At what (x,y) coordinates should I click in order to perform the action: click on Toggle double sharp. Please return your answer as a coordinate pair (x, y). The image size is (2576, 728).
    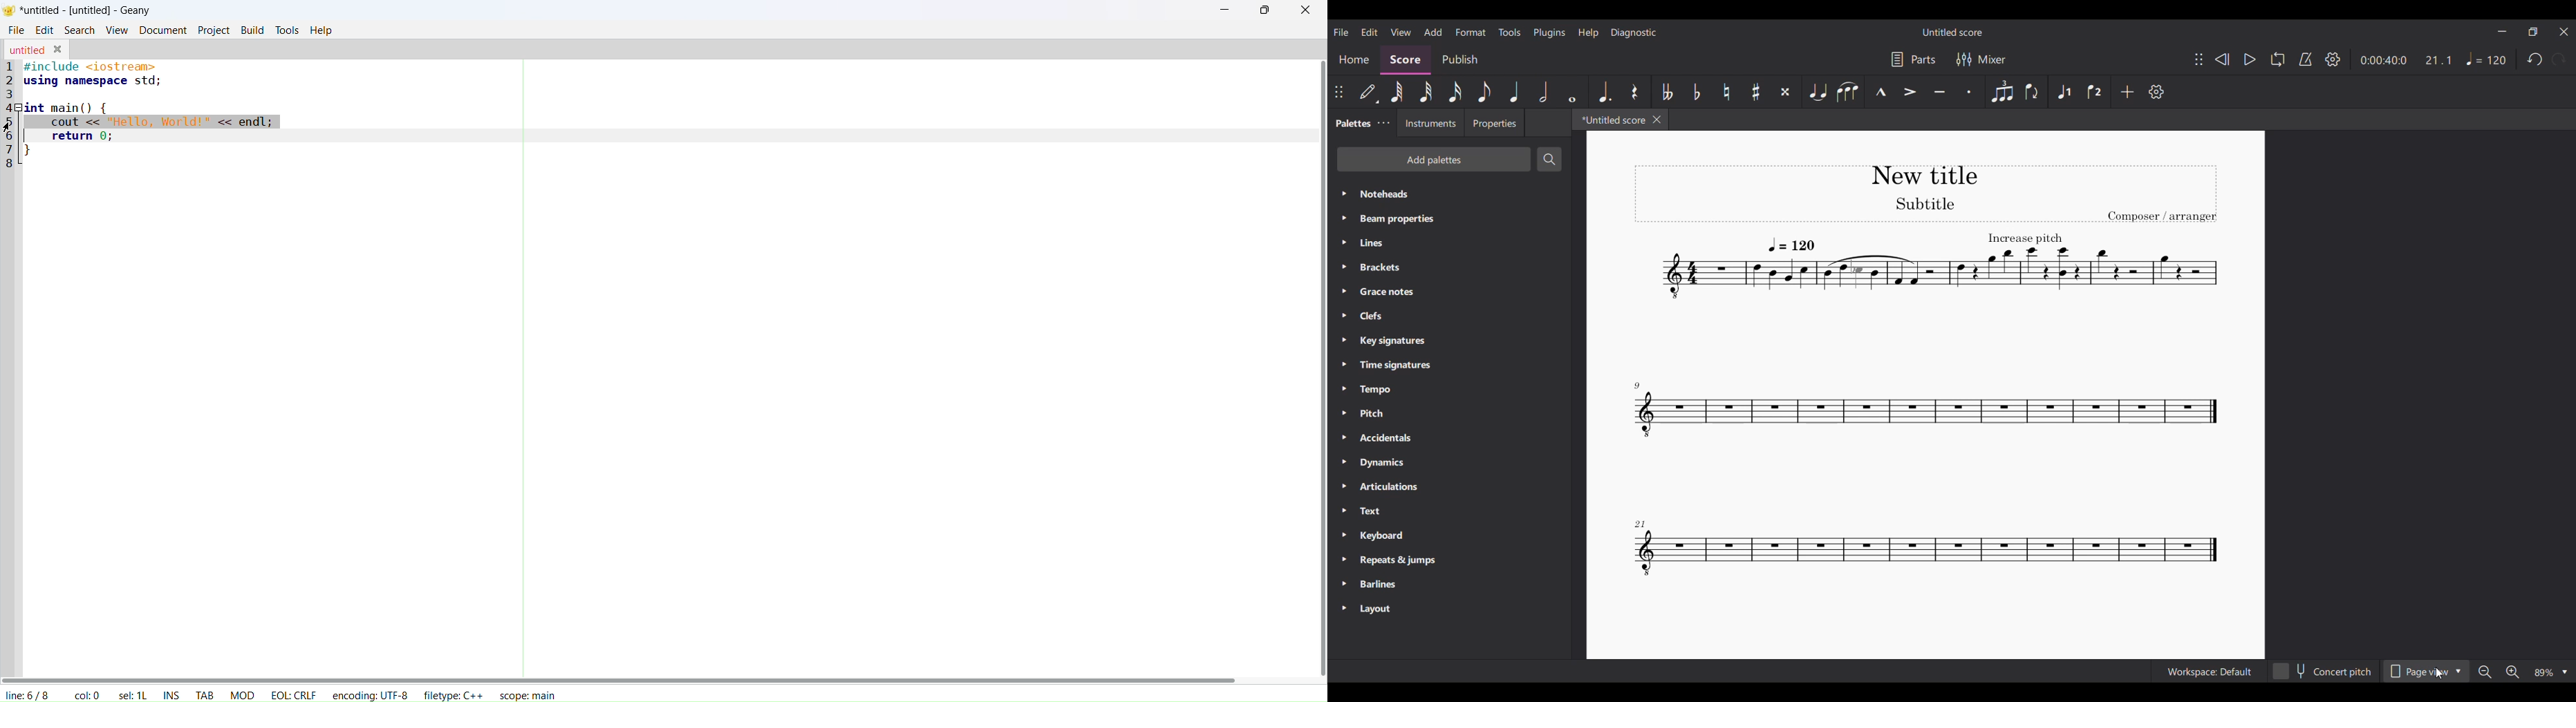
    Looking at the image, I should click on (1785, 92).